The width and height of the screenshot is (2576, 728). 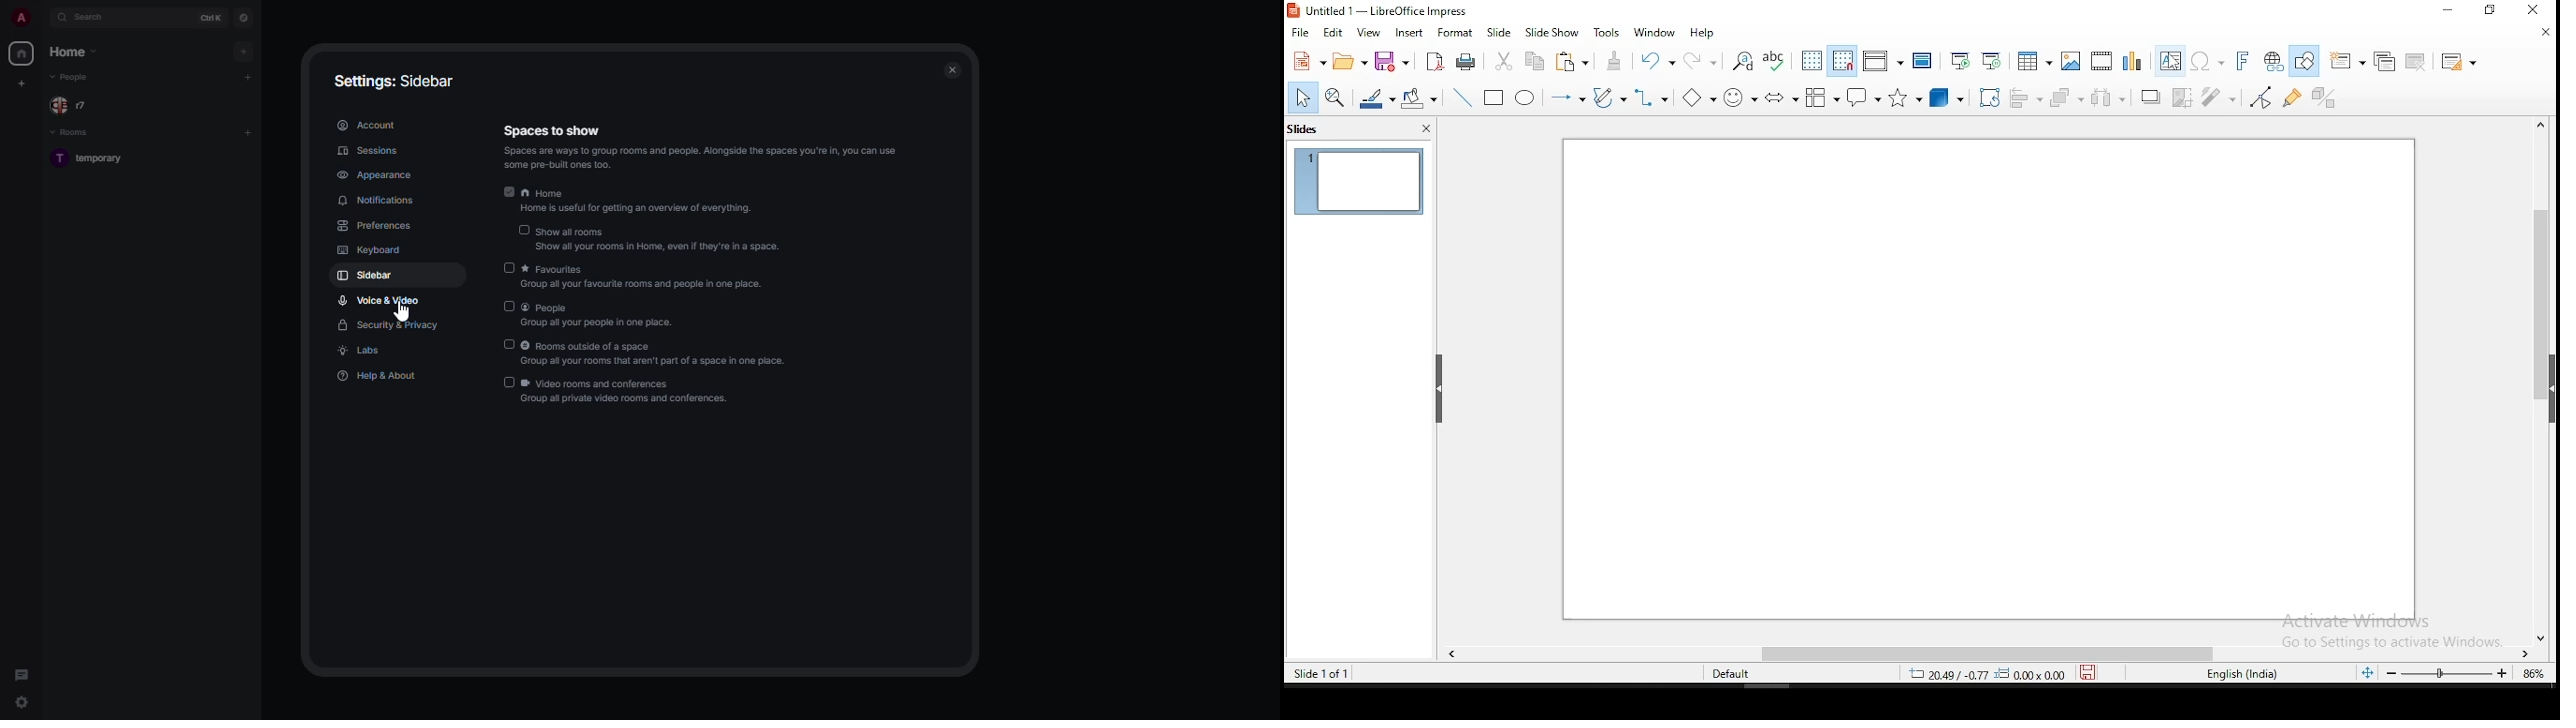 I want to click on quick settings, so click(x=22, y=702).